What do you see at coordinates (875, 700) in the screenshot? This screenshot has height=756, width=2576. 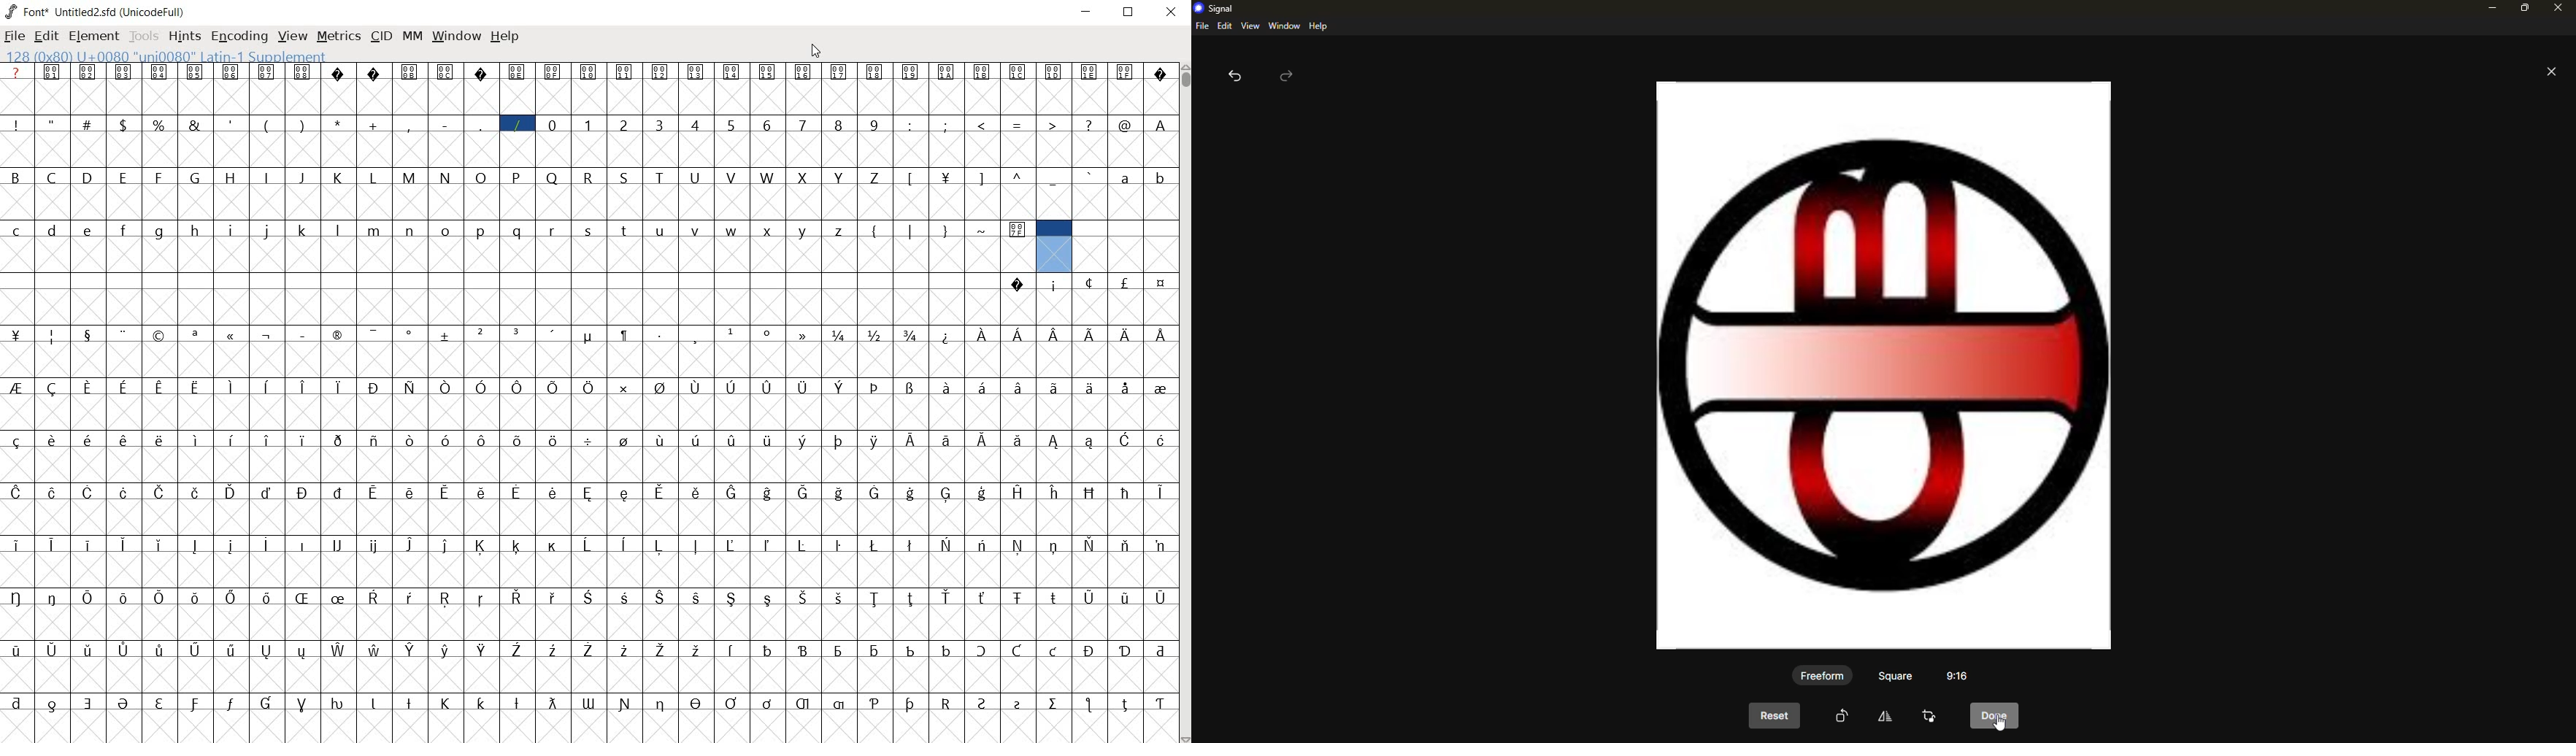 I see `Symbol` at bounding box center [875, 700].